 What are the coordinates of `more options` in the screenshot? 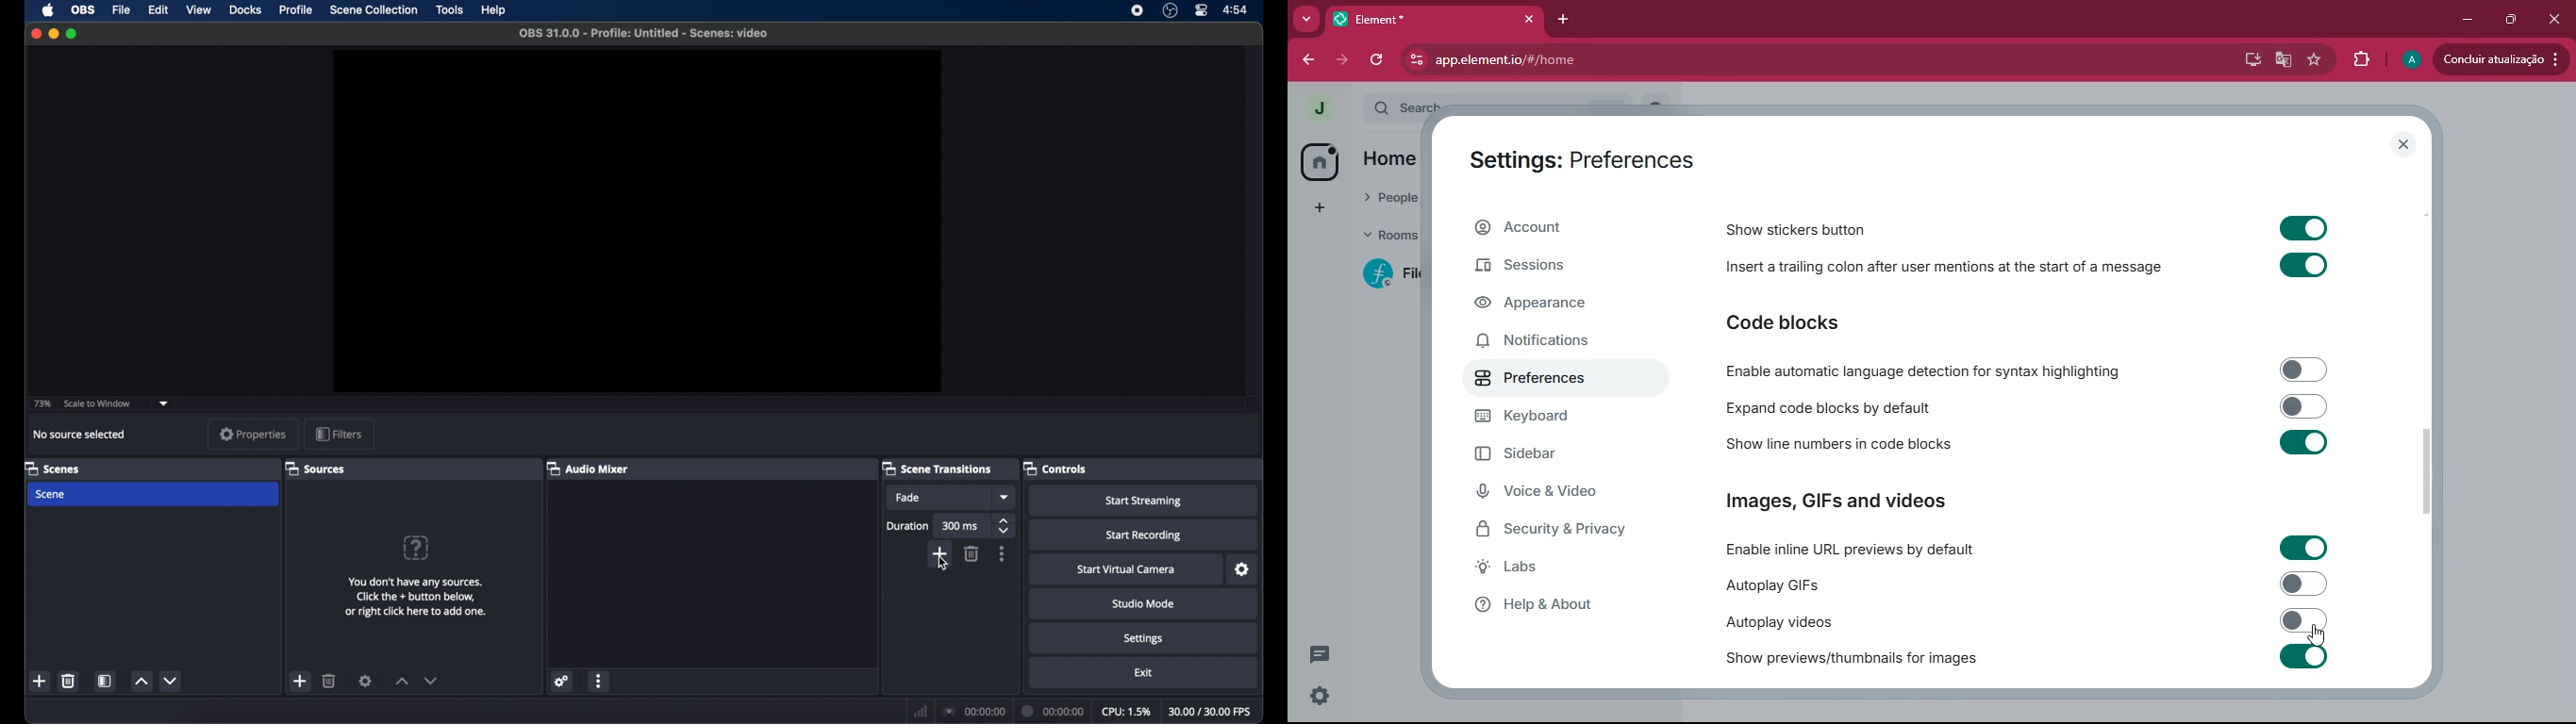 It's located at (600, 680).